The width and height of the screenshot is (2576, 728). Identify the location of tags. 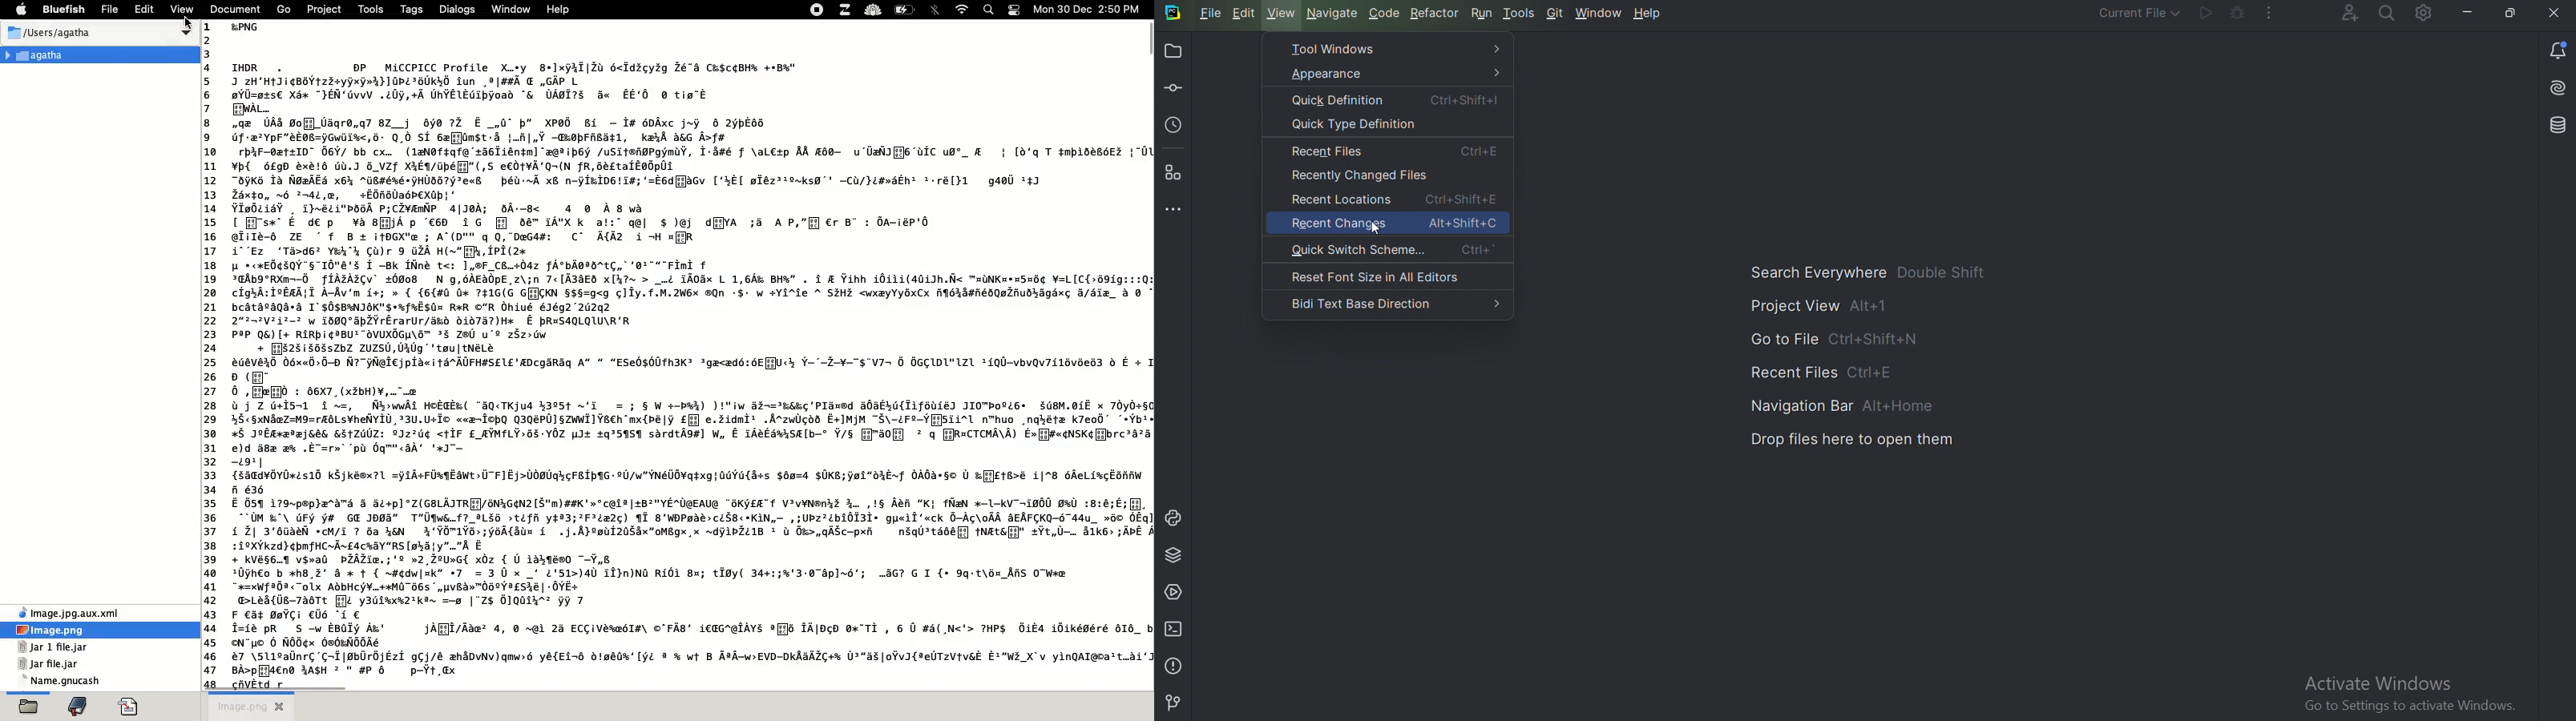
(415, 9).